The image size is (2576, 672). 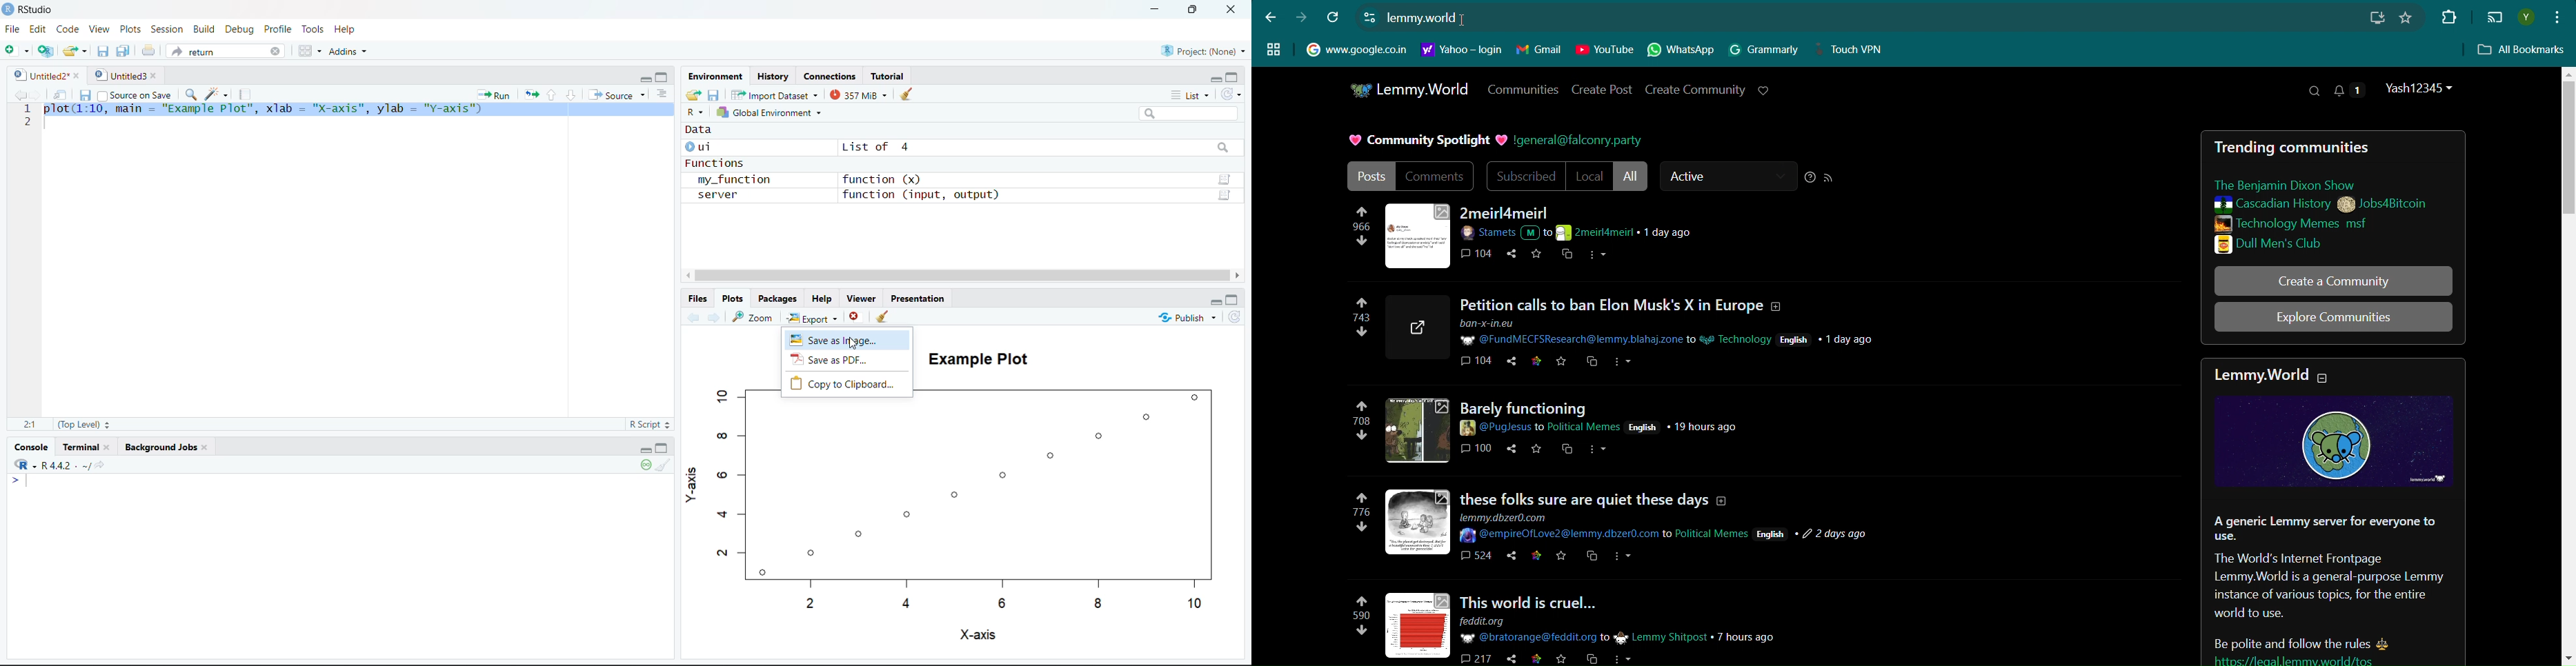 What do you see at coordinates (885, 317) in the screenshot?
I see `Clear console (Ctrl +L)` at bounding box center [885, 317].